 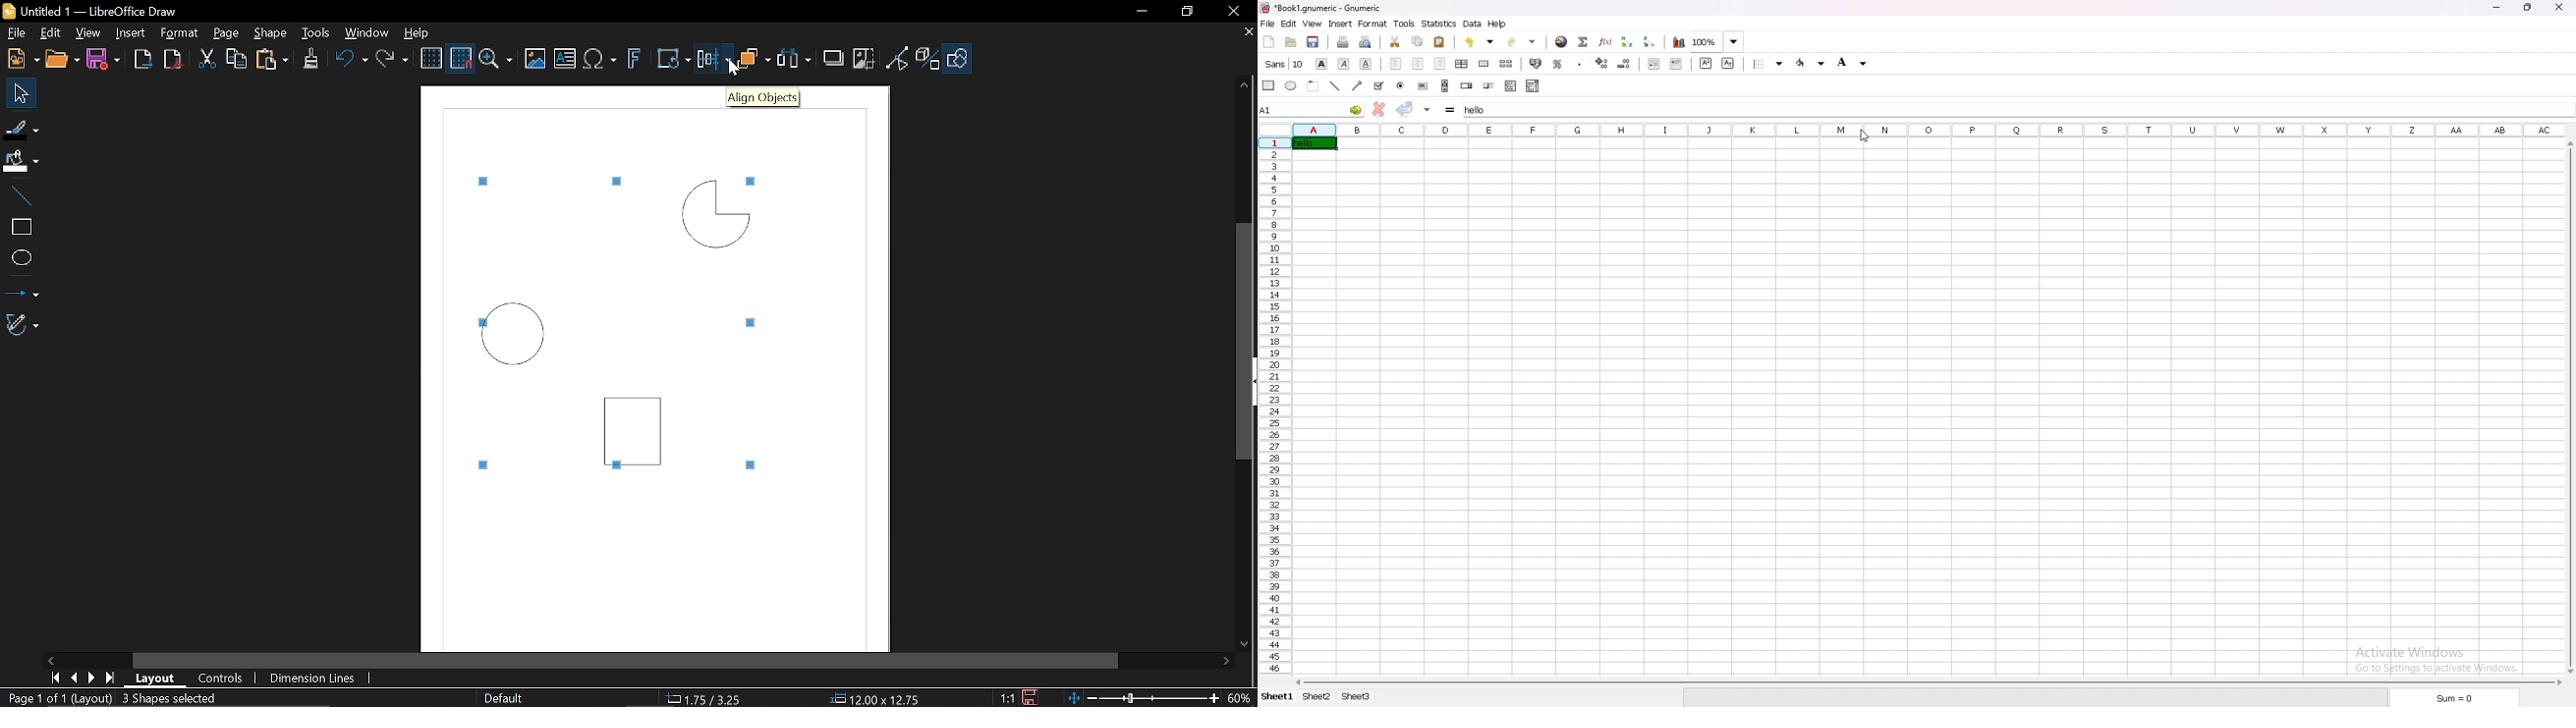 What do you see at coordinates (315, 33) in the screenshot?
I see `Tools` at bounding box center [315, 33].